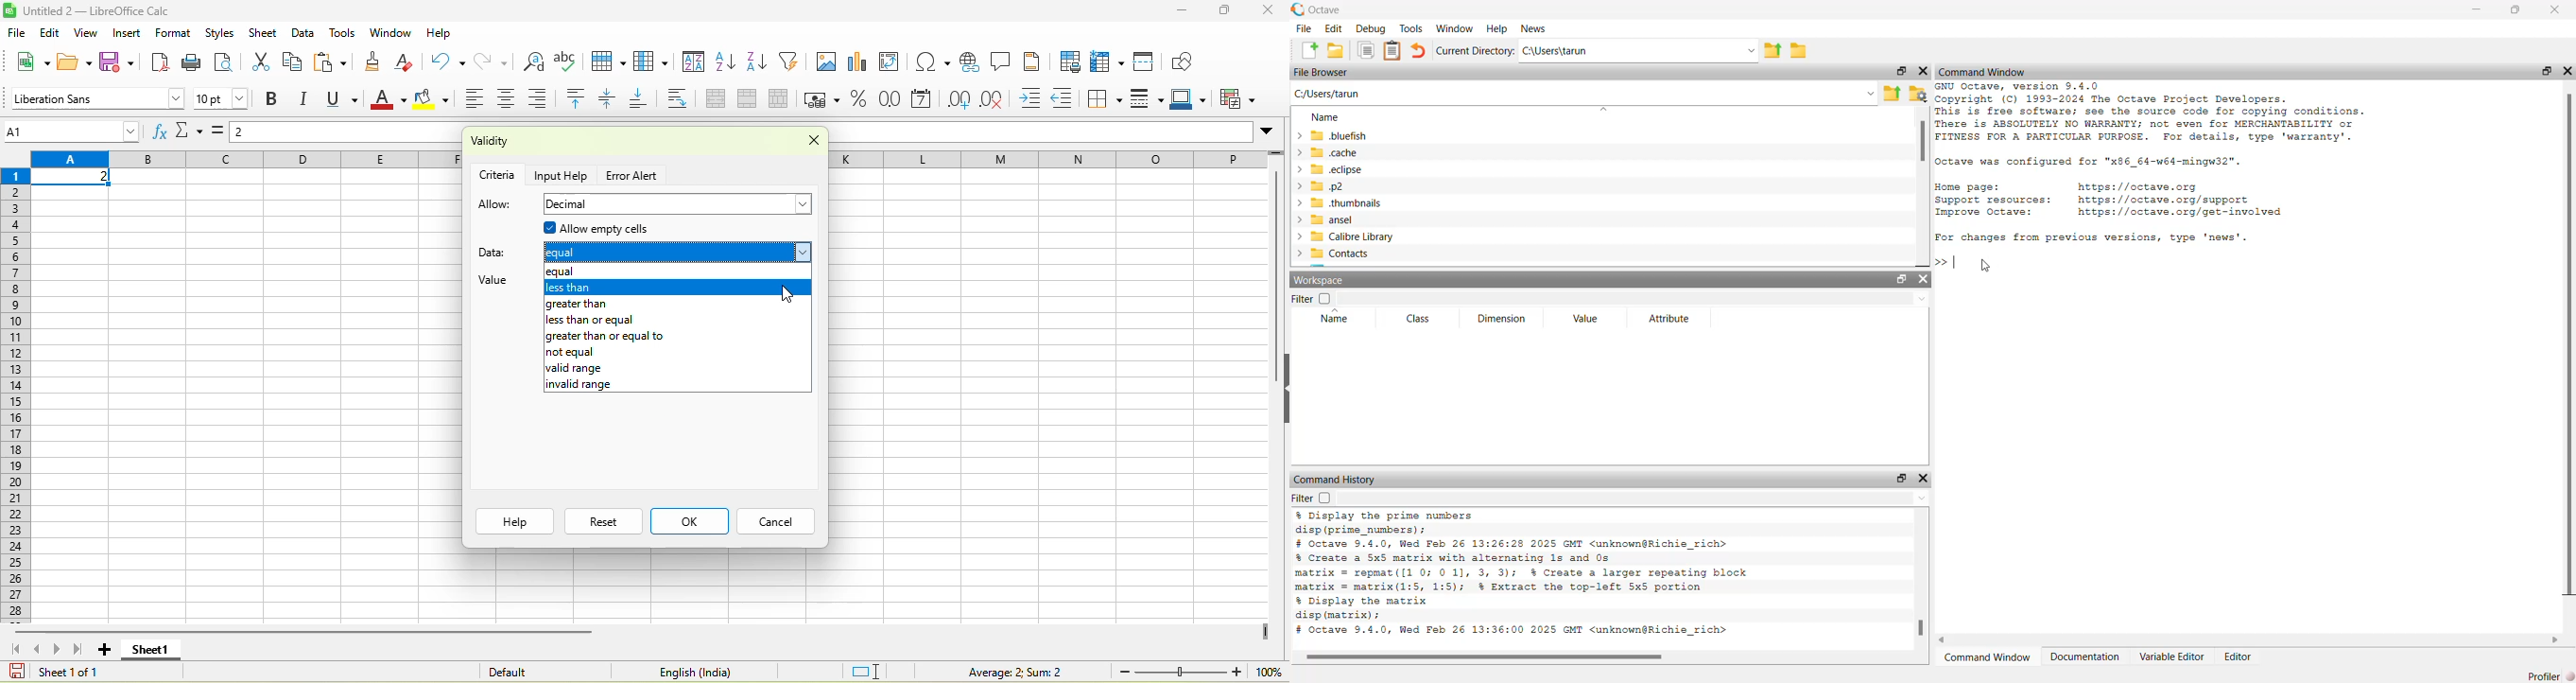  What do you see at coordinates (1271, 134) in the screenshot?
I see `expand formula bar` at bounding box center [1271, 134].